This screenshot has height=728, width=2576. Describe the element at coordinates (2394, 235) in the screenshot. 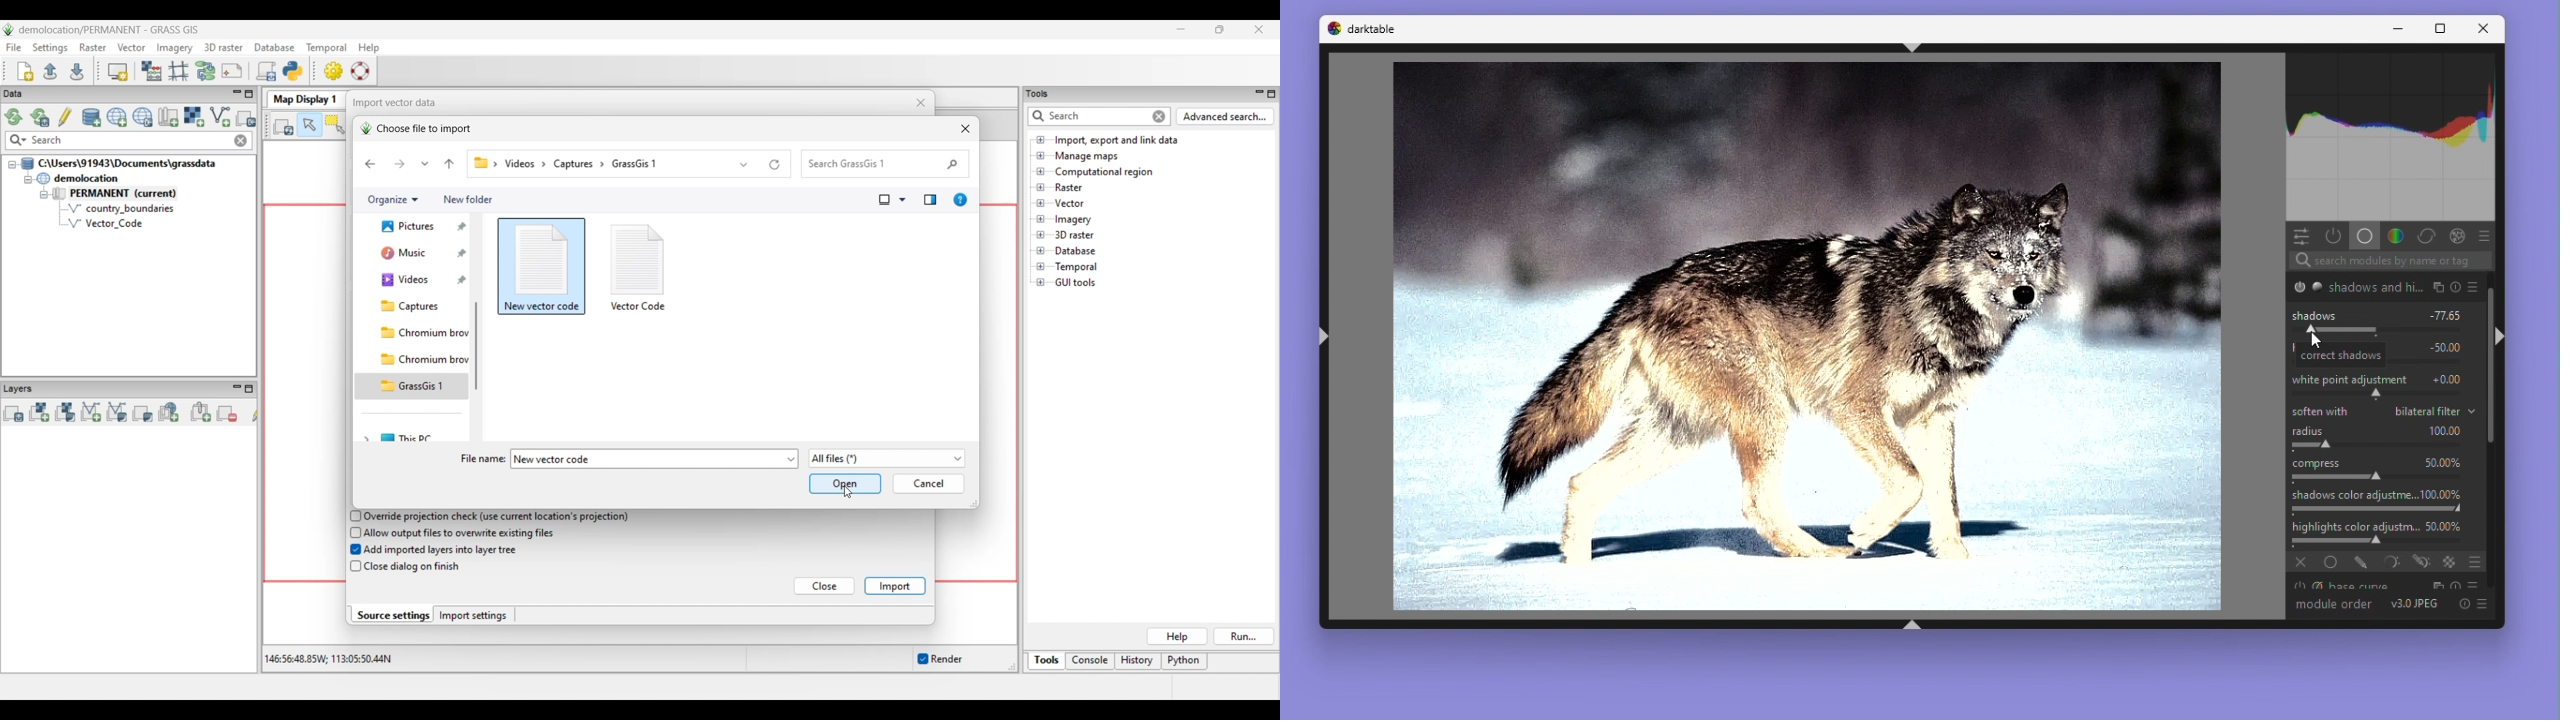

I see `Colours` at that location.